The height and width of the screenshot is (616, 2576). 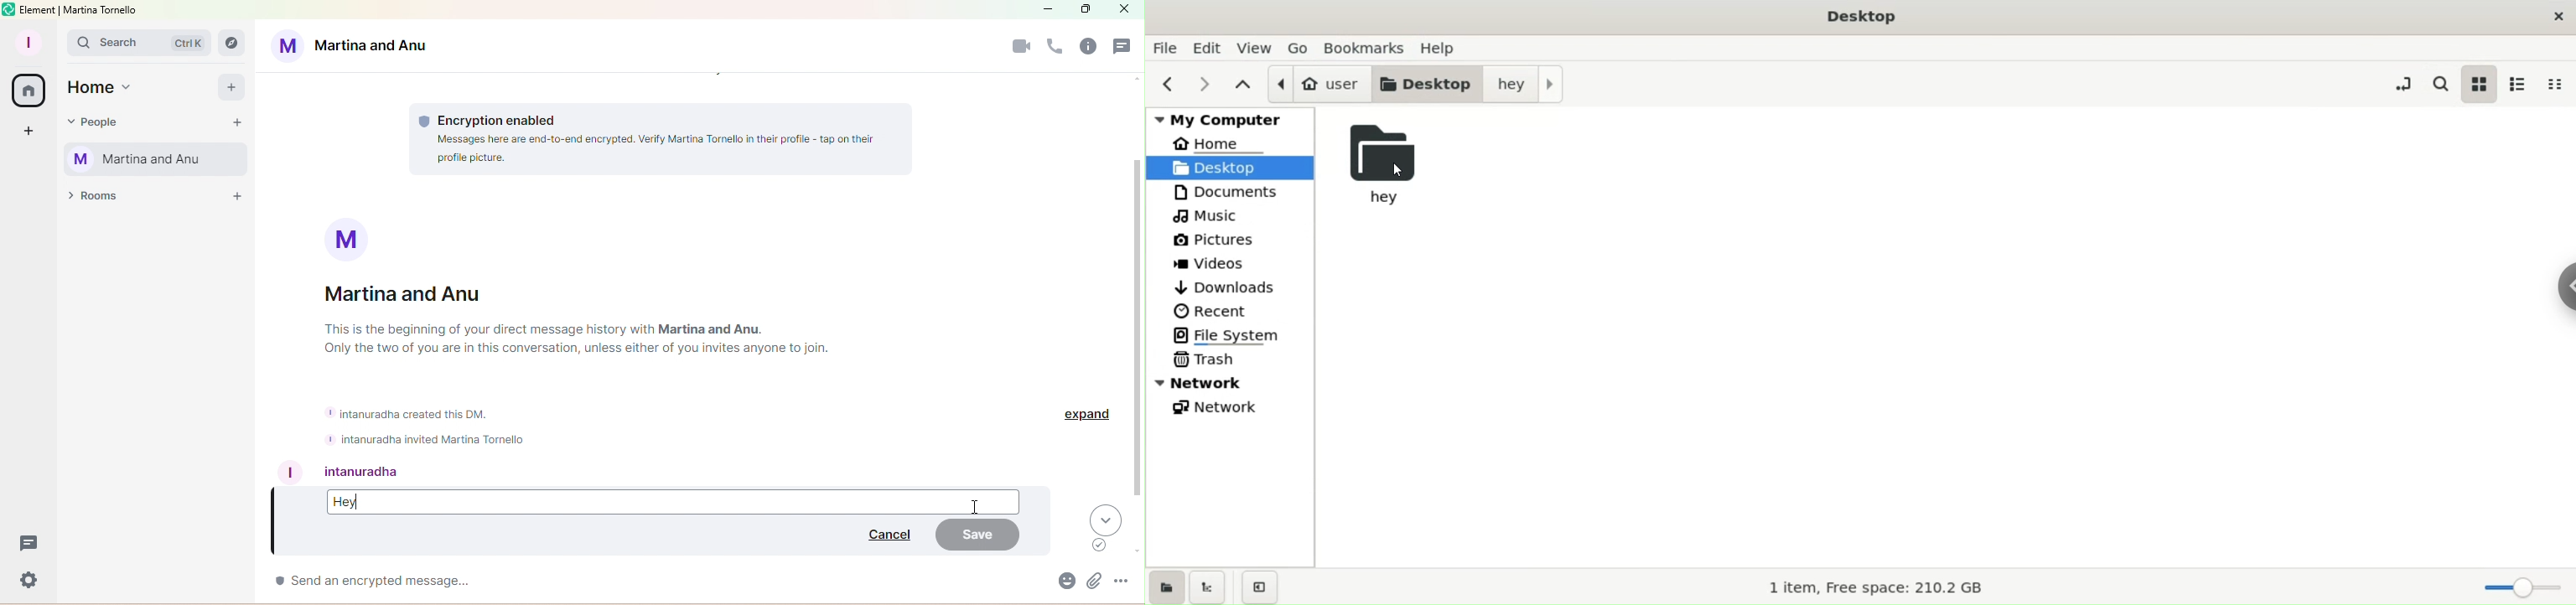 What do you see at coordinates (138, 44) in the screenshot?
I see `Search bar` at bounding box center [138, 44].